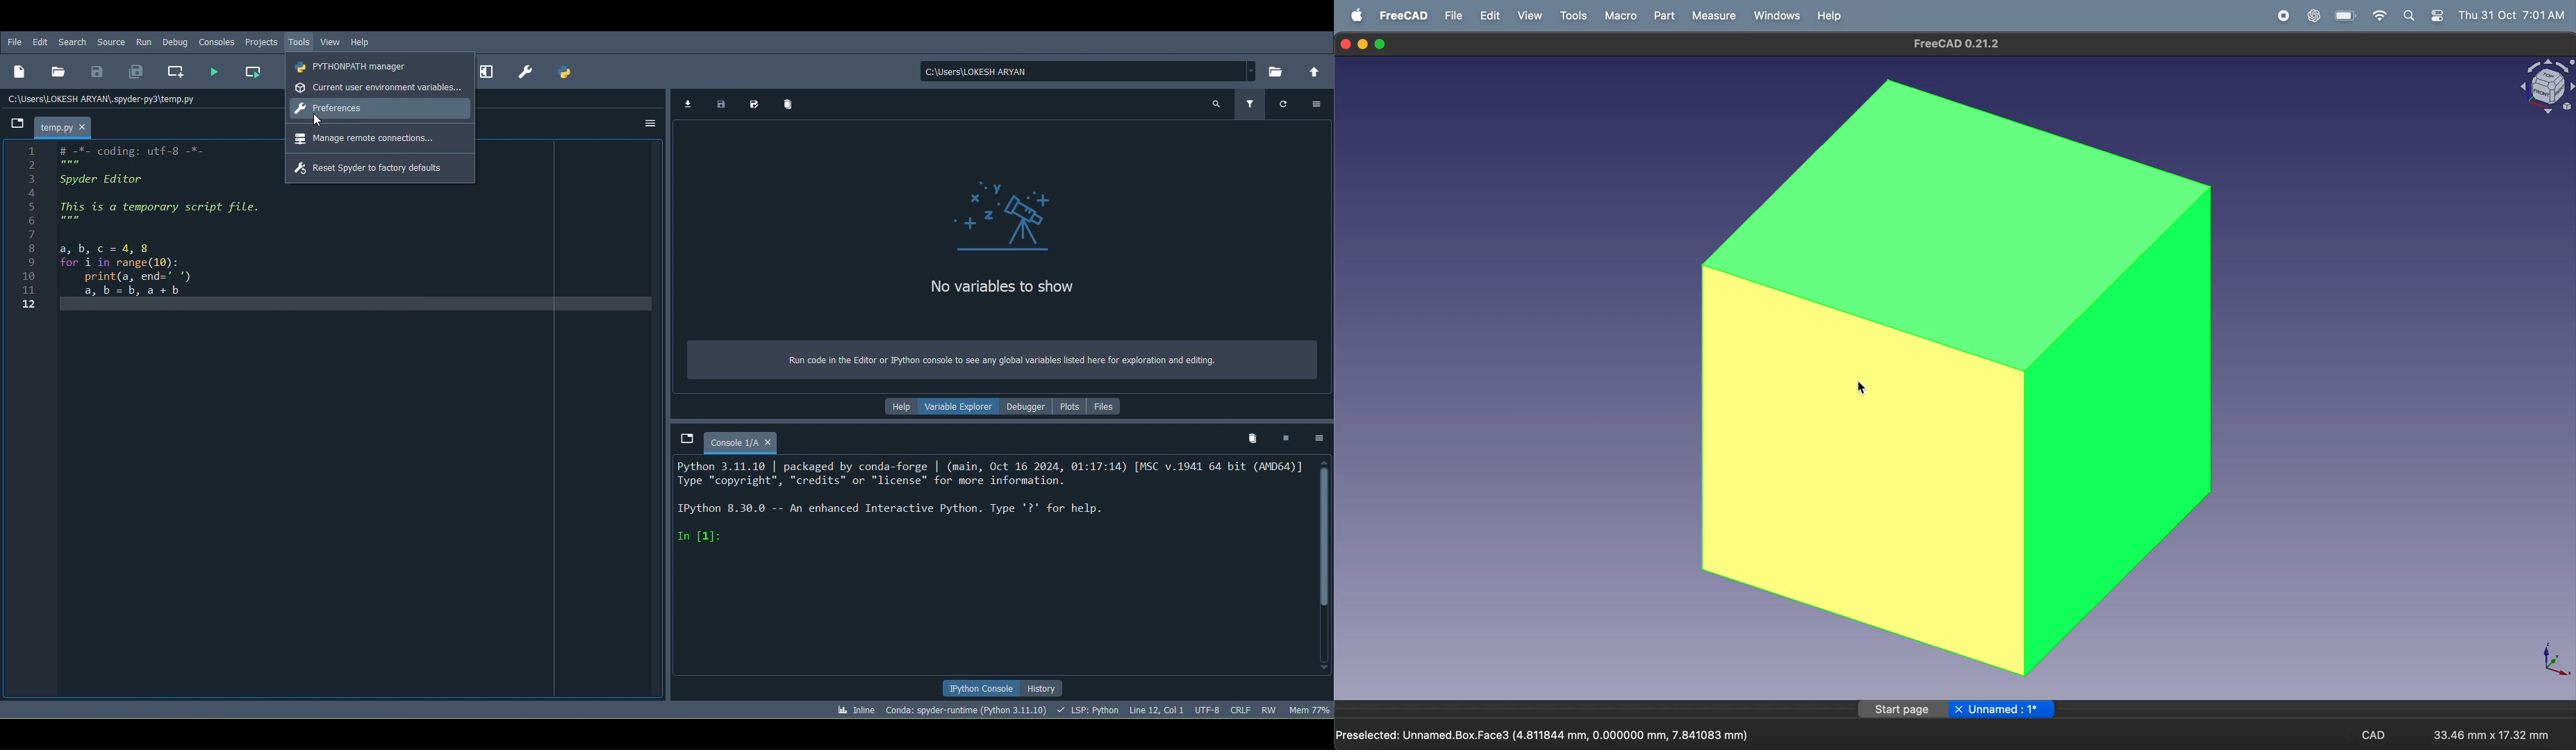 The height and width of the screenshot is (756, 2576). What do you see at coordinates (895, 407) in the screenshot?
I see `Help` at bounding box center [895, 407].